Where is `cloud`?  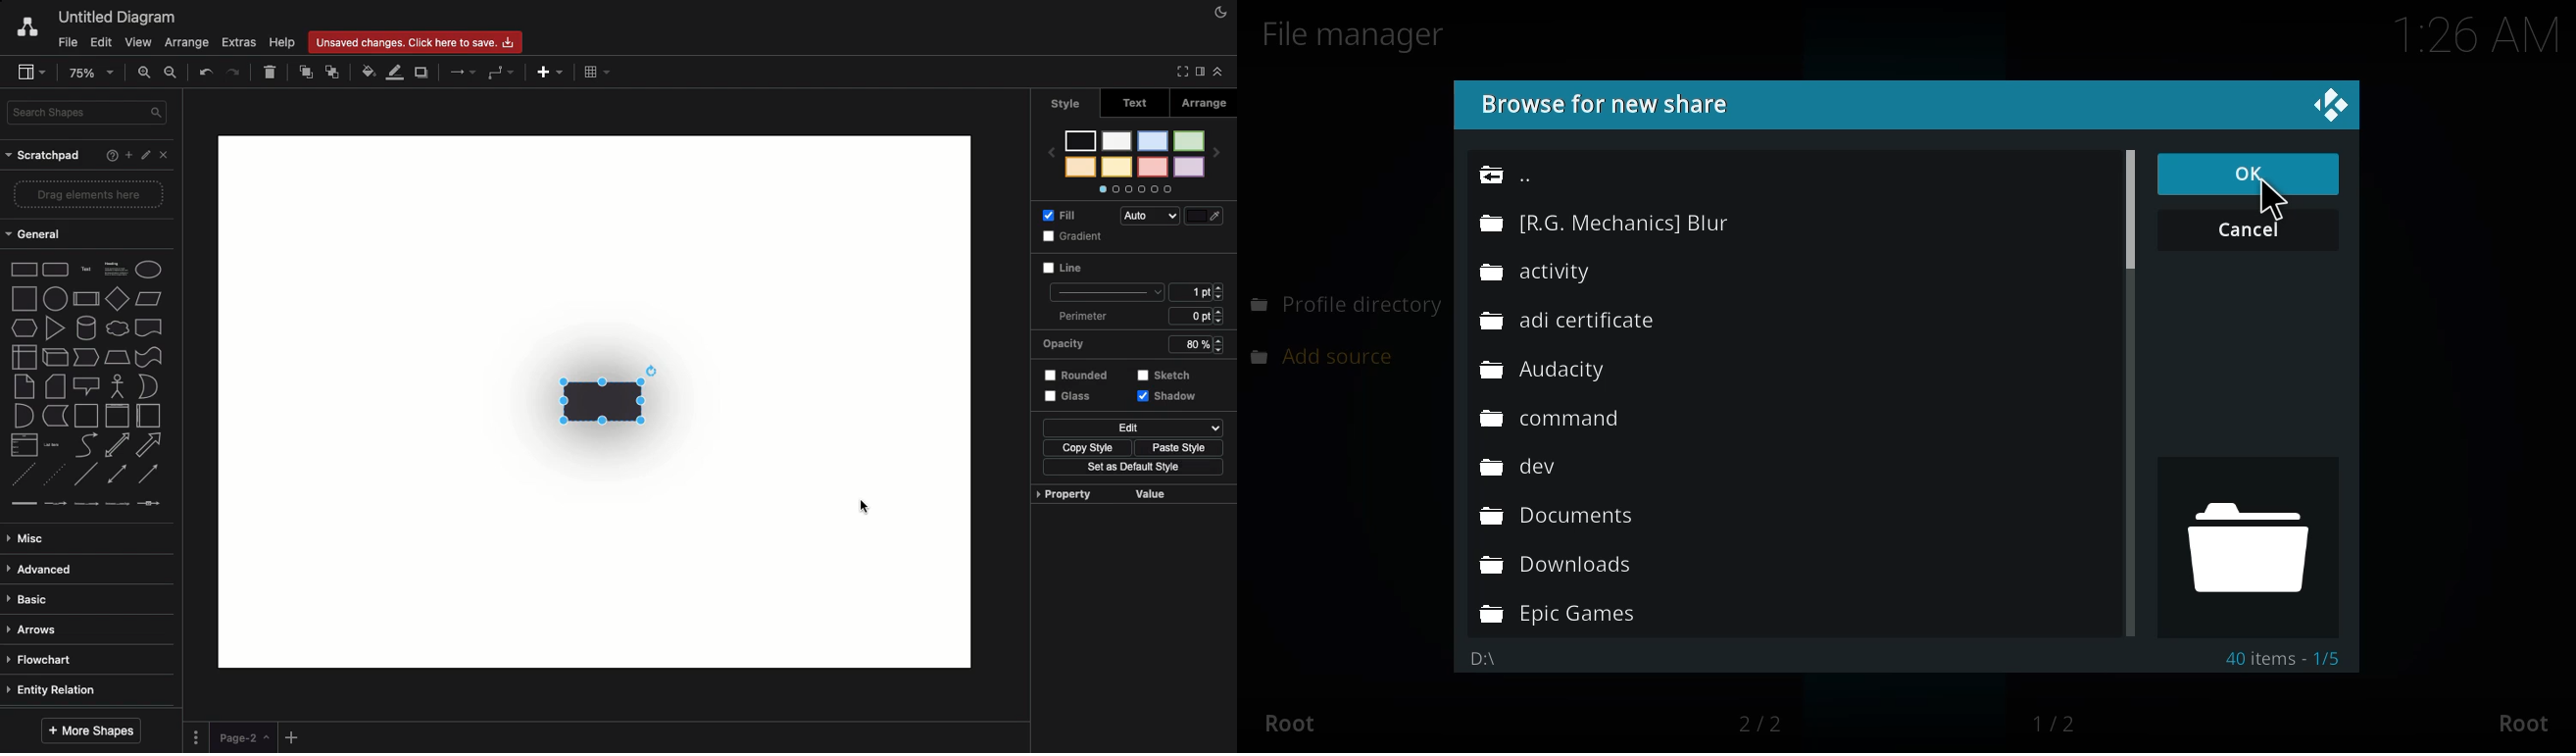 cloud is located at coordinates (115, 329).